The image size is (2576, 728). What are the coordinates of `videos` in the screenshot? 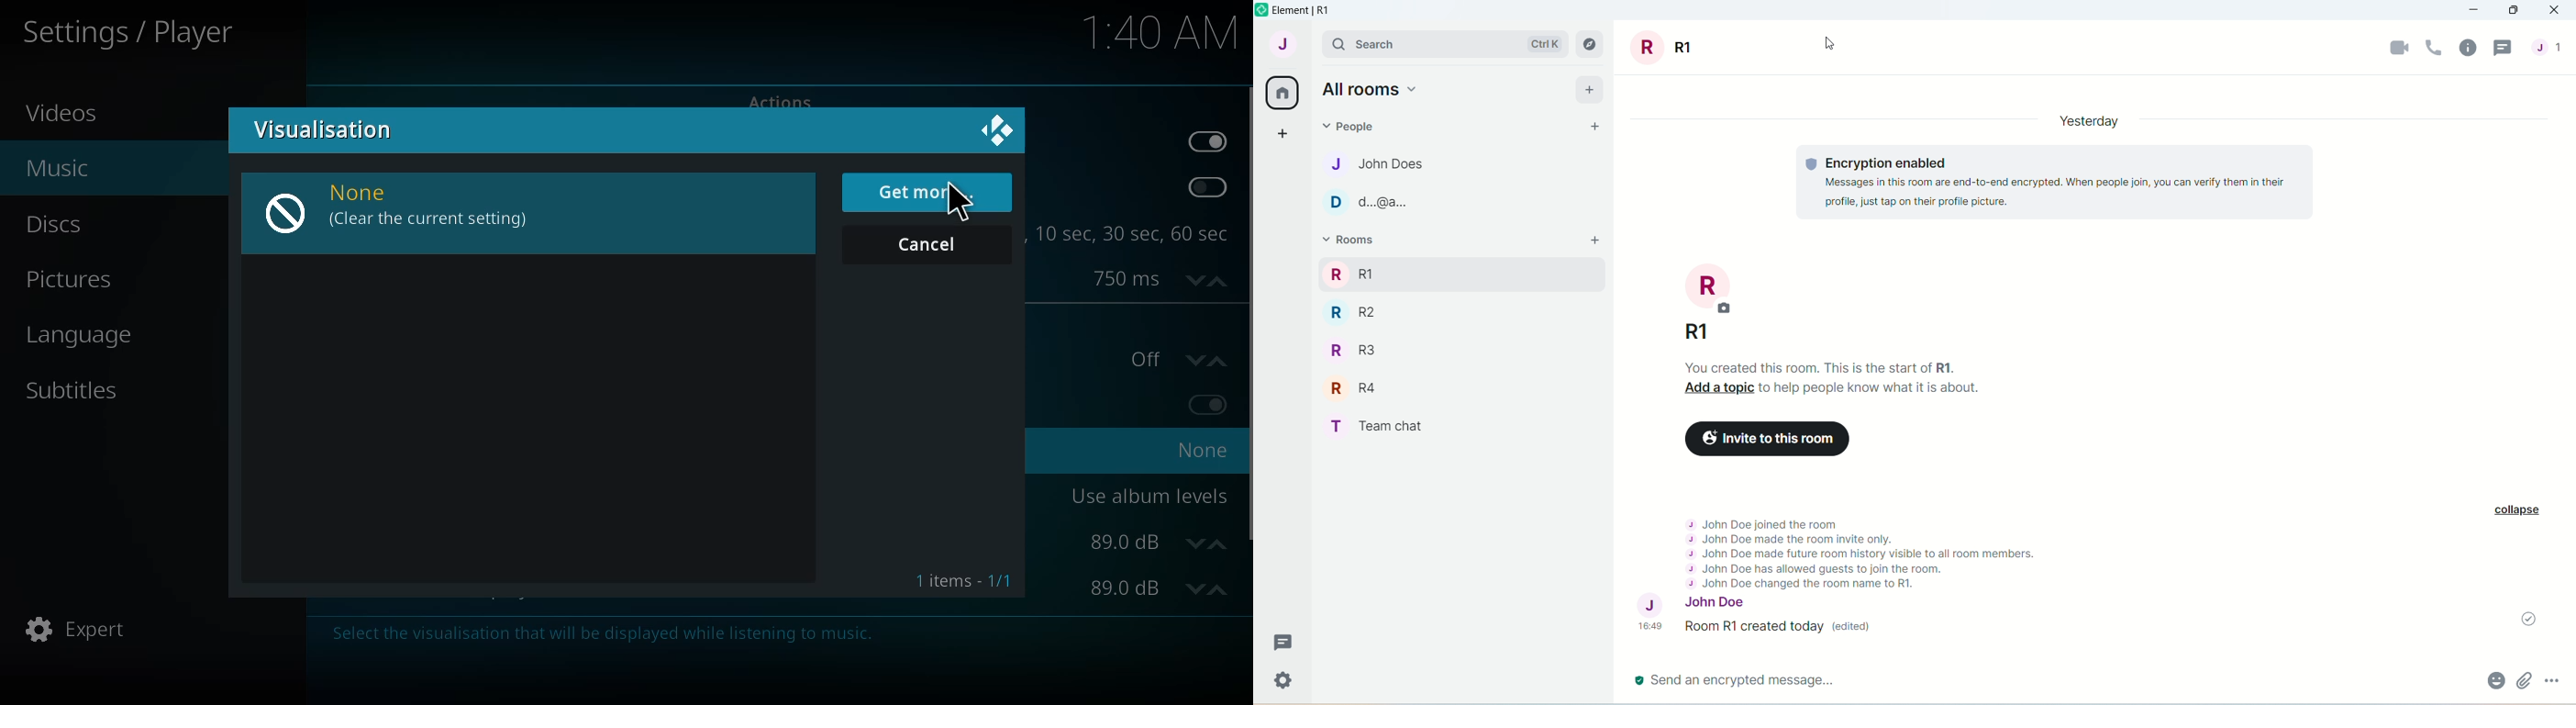 It's located at (69, 112).